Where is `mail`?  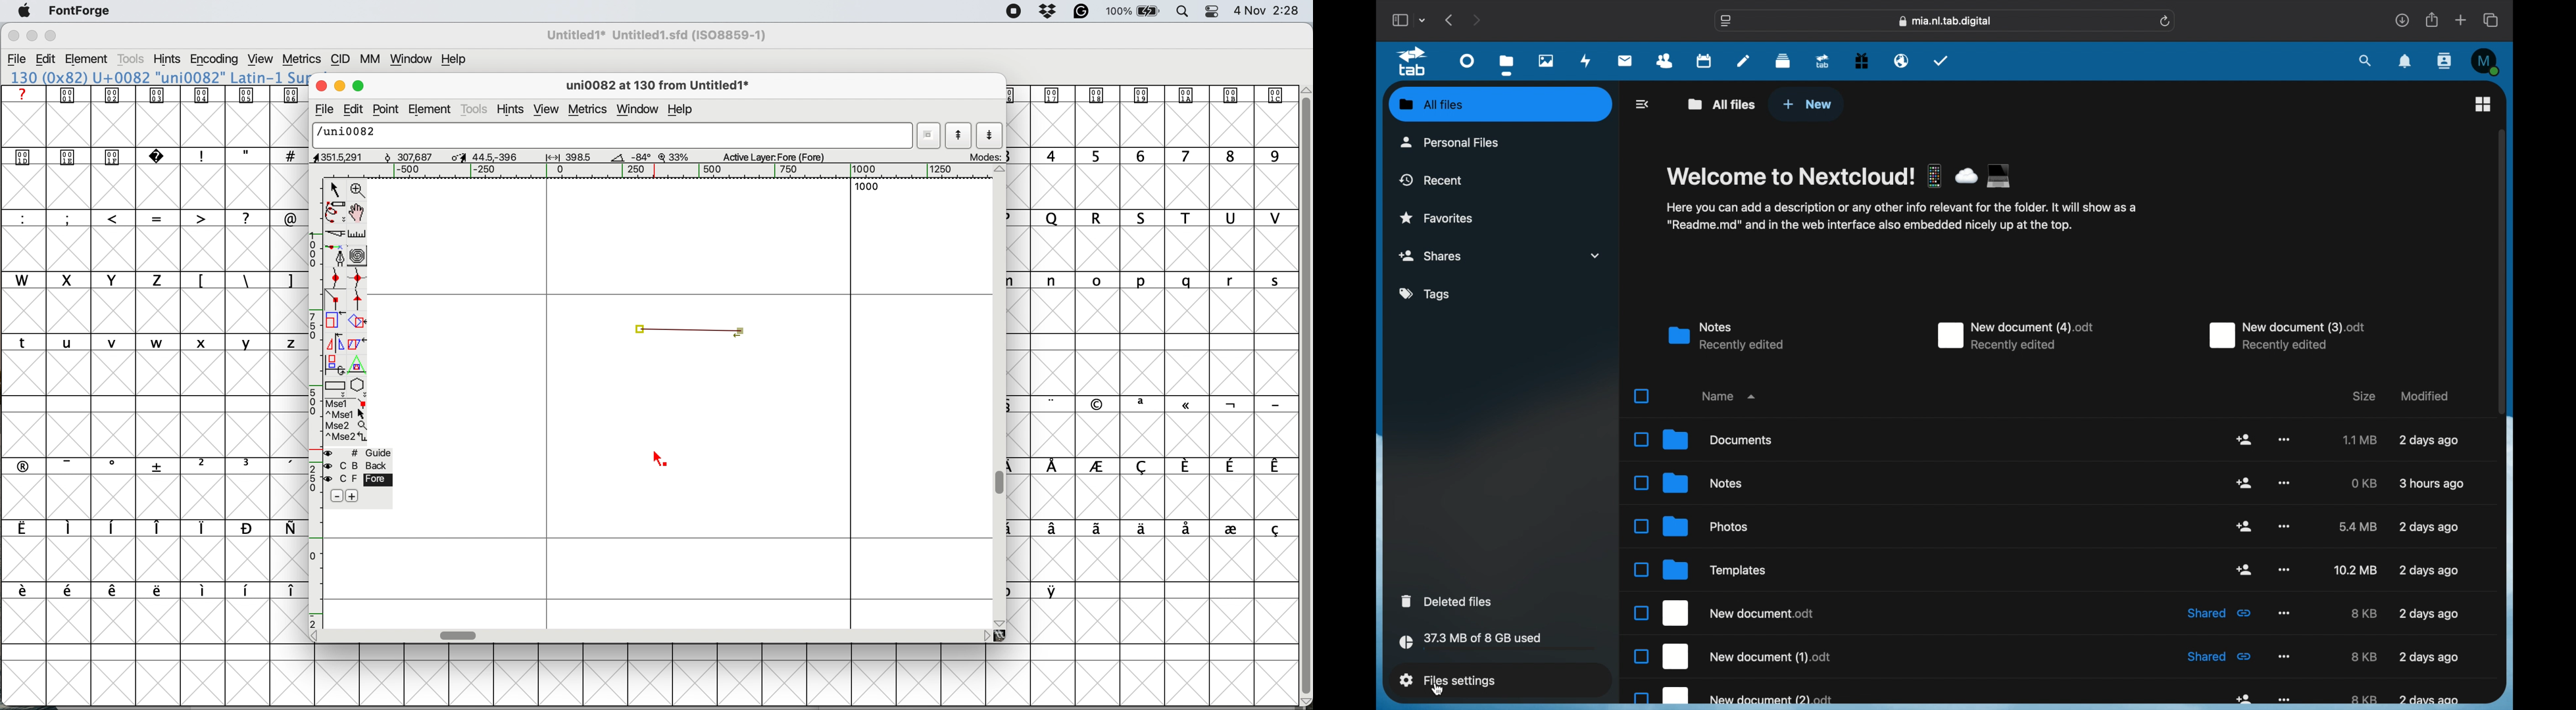
mail is located at coordinates (1625, 60).